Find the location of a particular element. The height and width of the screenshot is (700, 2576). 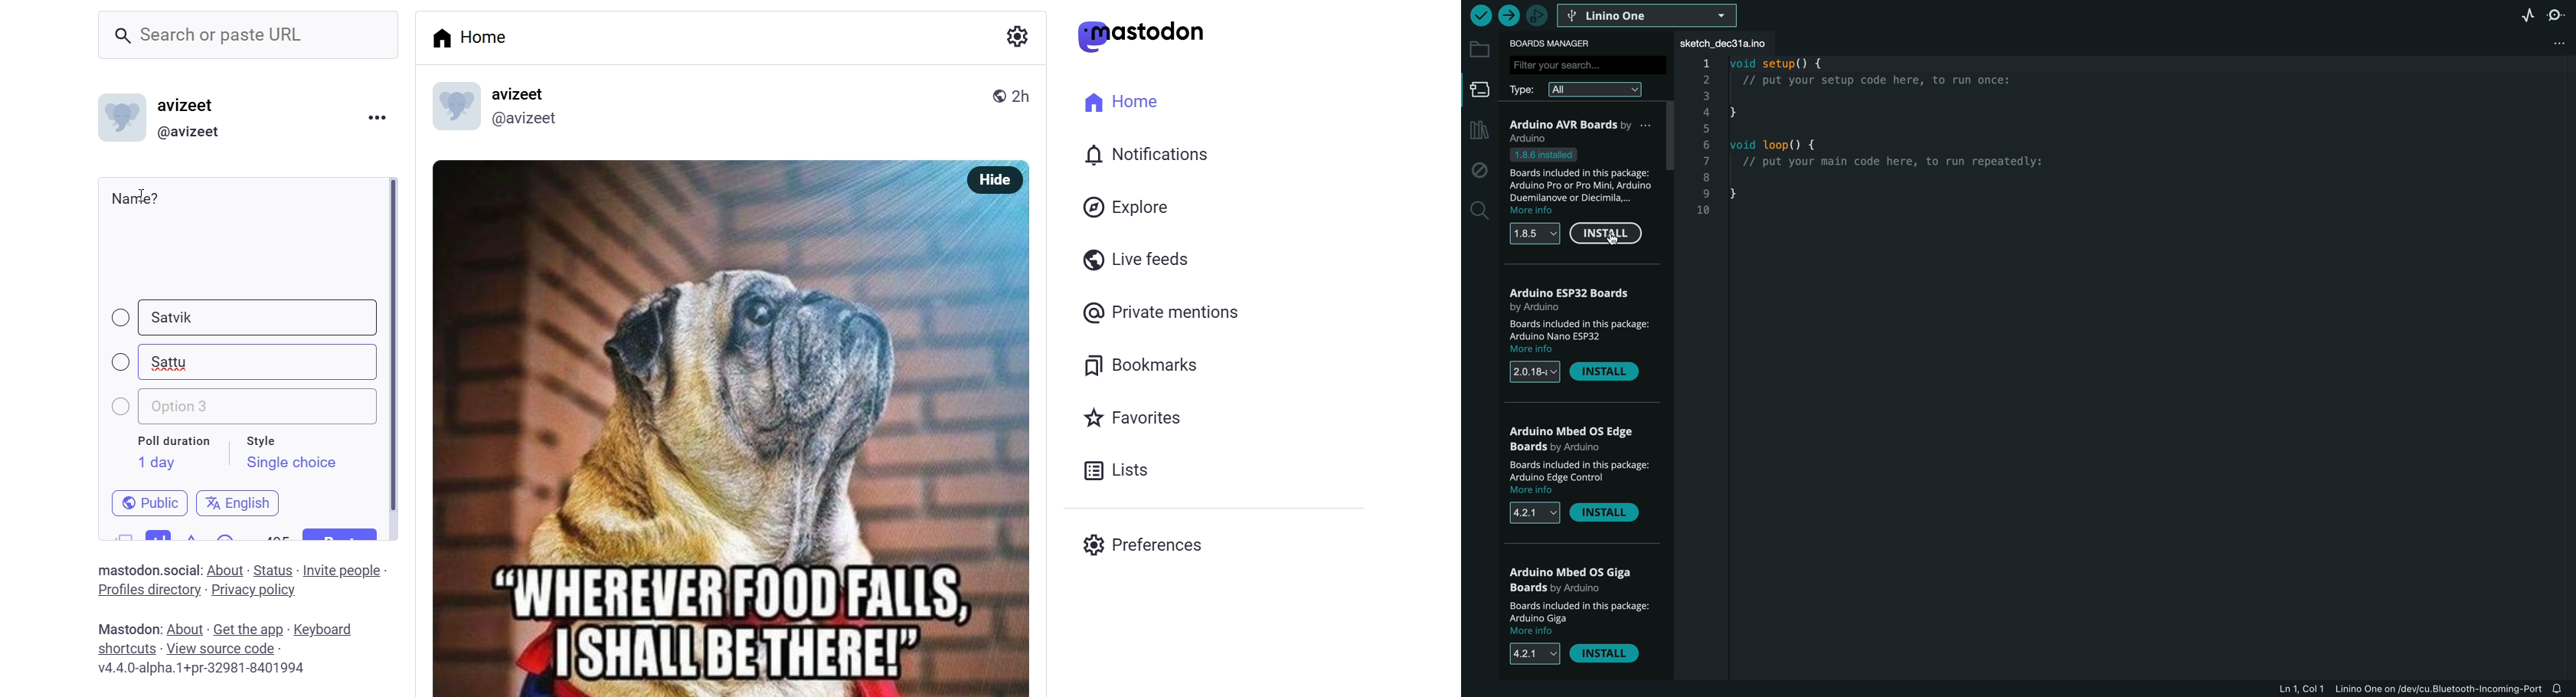

satvik is located at coordinates (181, 316).